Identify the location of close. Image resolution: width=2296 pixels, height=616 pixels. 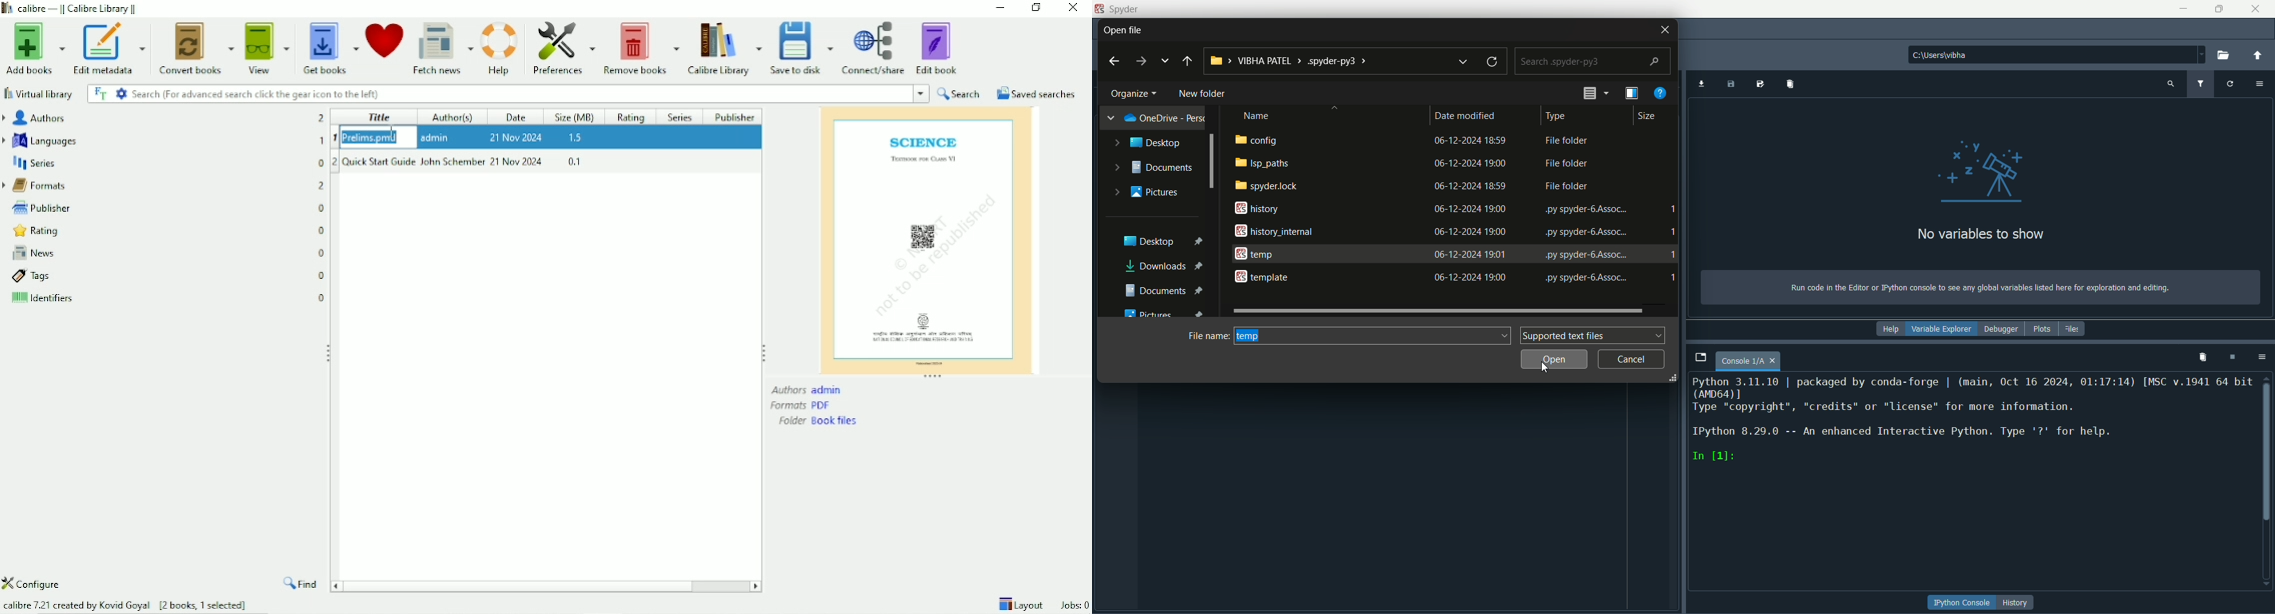
(1663, 31).